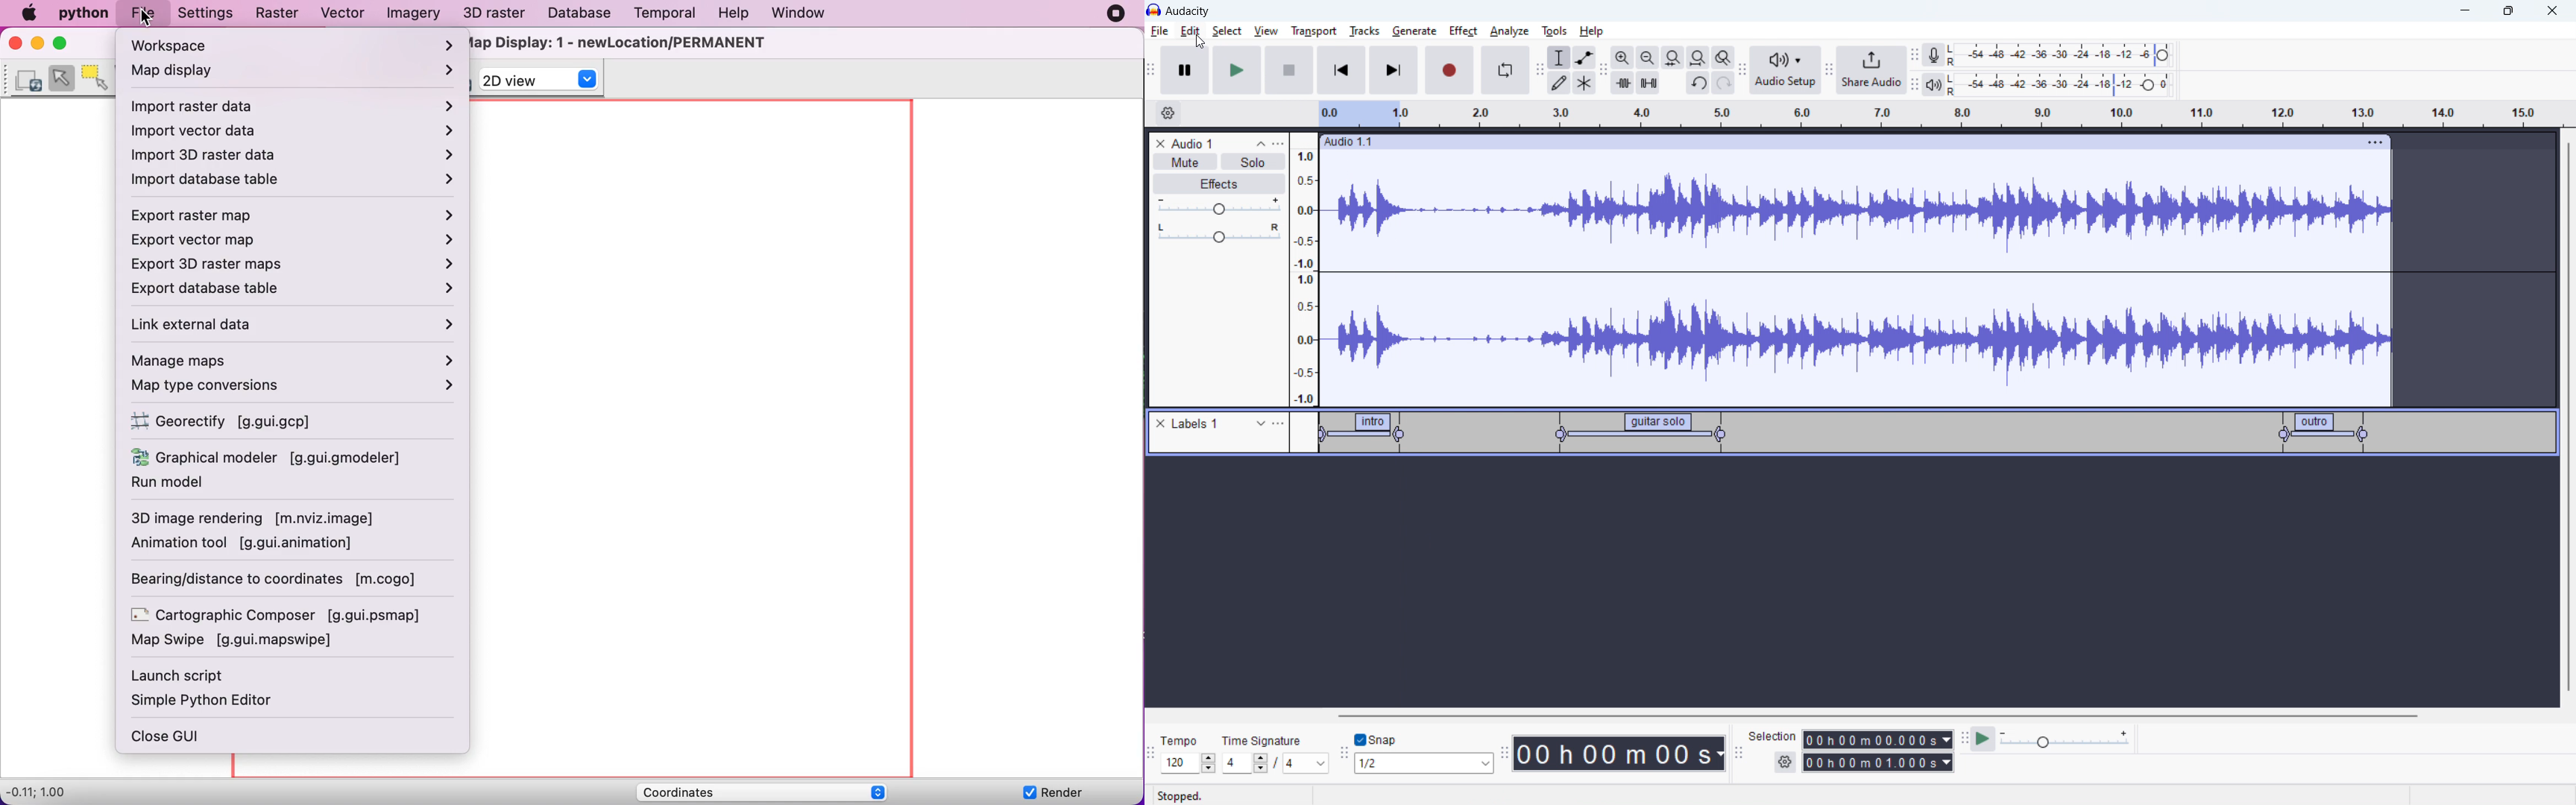 This screenshot has height=812, width=2576. What do you see at coordinates (1190, 31) in the screenshot?
I see `edit` at bounding box center [1190, 31].